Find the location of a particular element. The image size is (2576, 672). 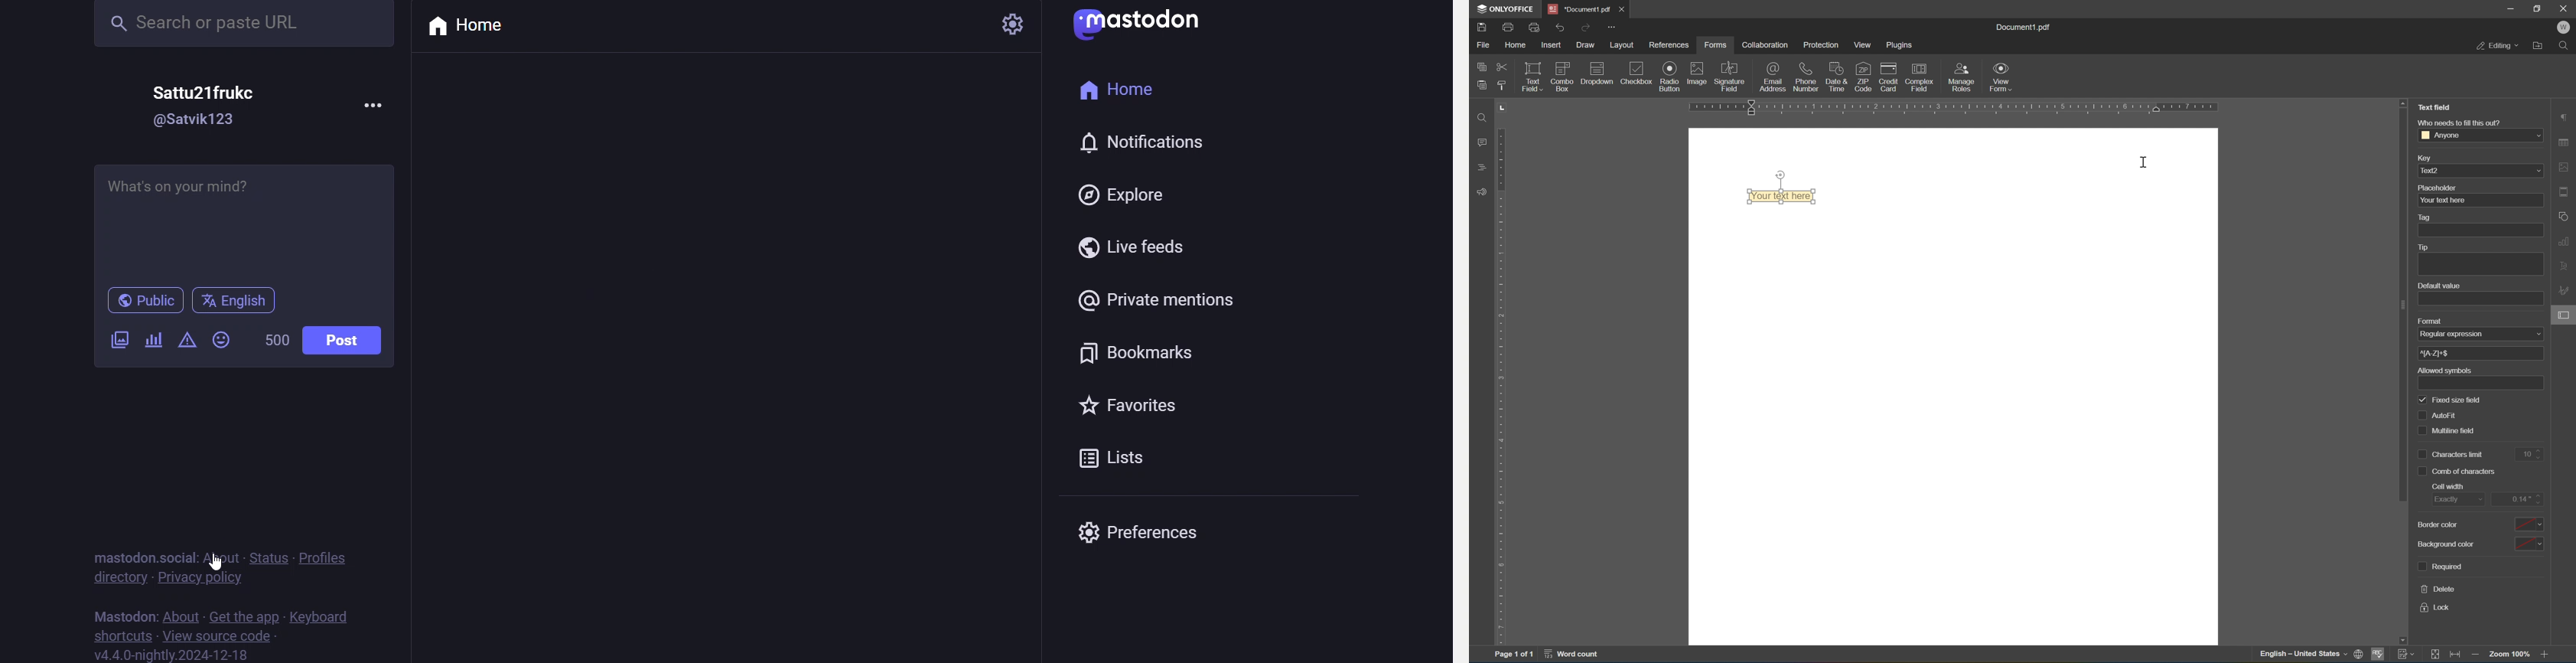

word limit is located at coordinates (272, 341).